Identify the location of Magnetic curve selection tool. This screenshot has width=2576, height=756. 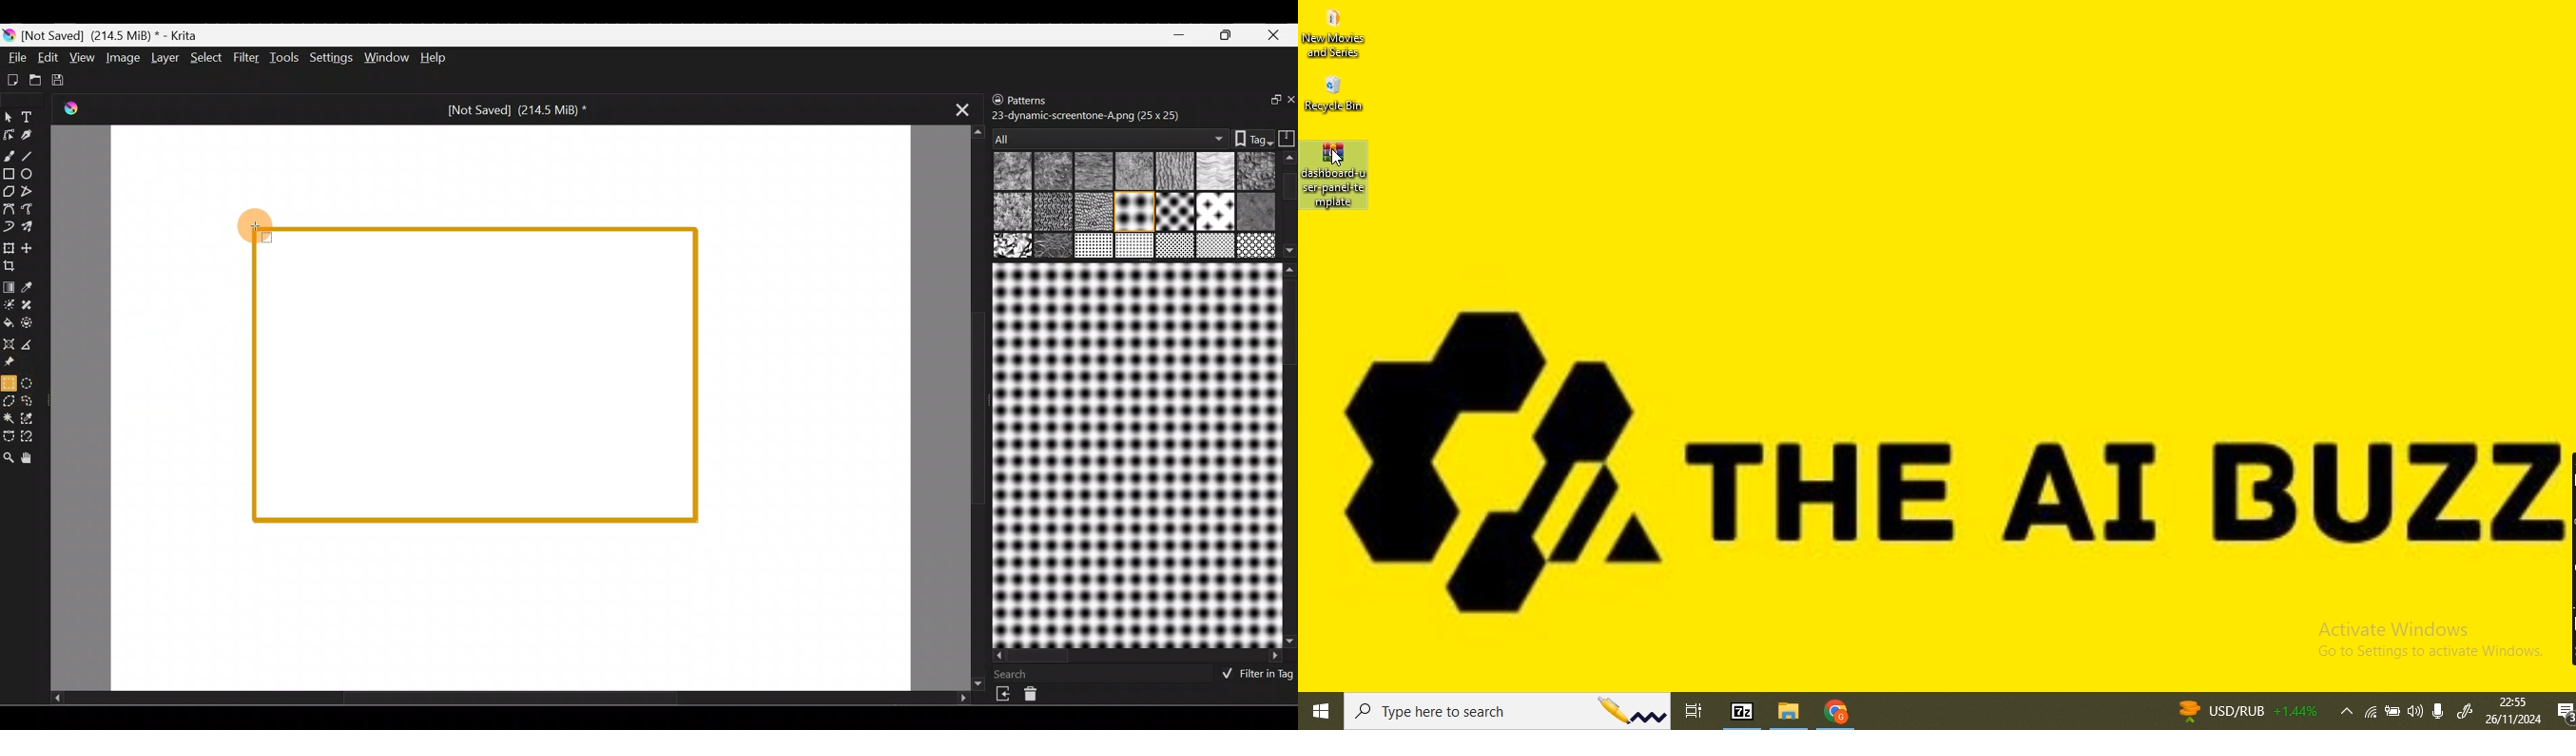
(37, 437).